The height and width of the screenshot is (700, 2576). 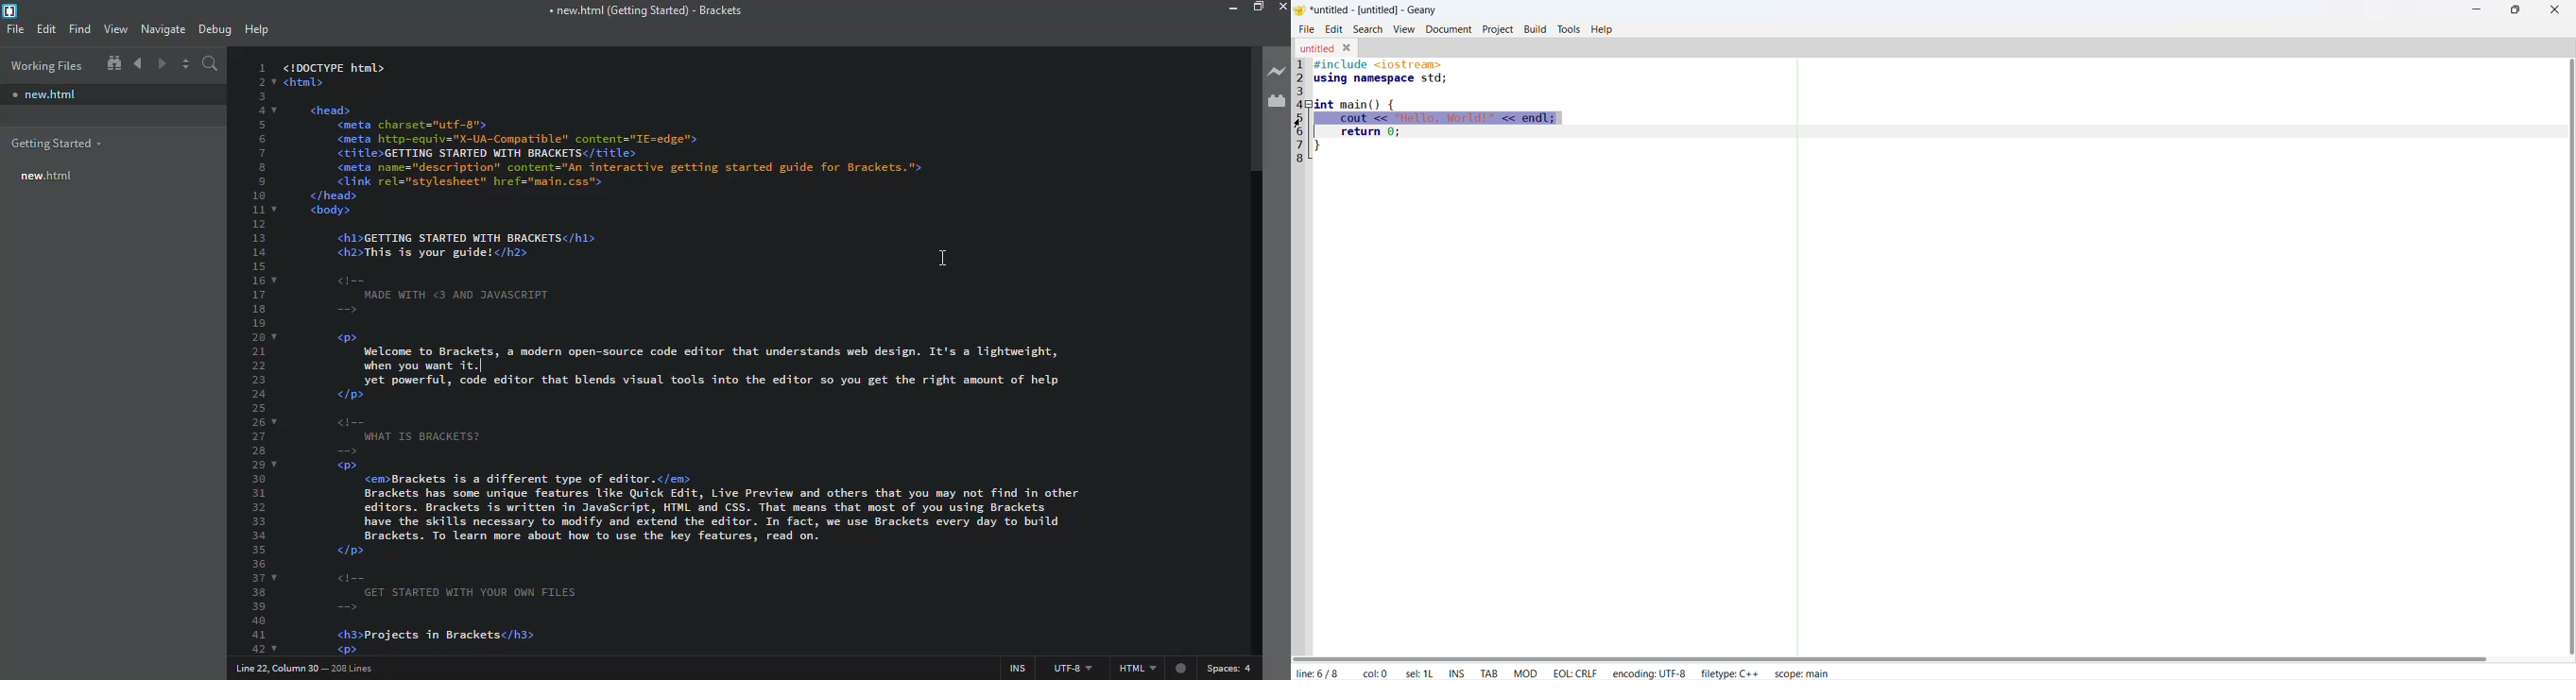 What do you see at coordinates (79, 28) in the screenshot?
I see `find` at bounding box center [79, 28].